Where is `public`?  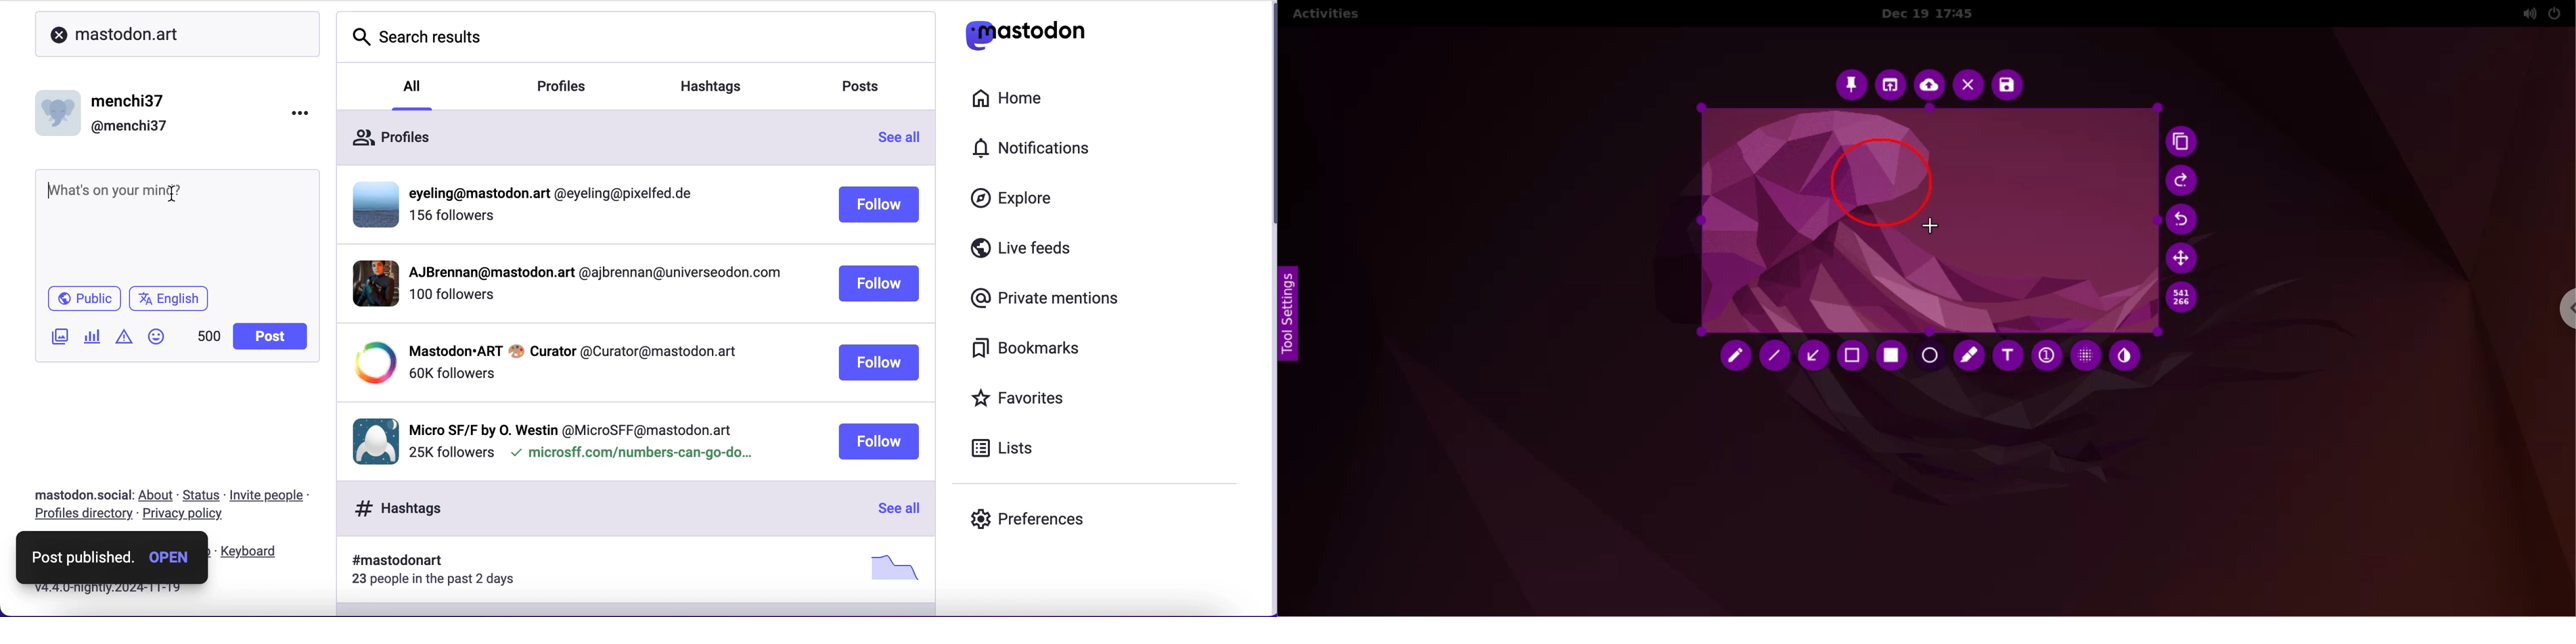
public is located at coordinates (85, 300).